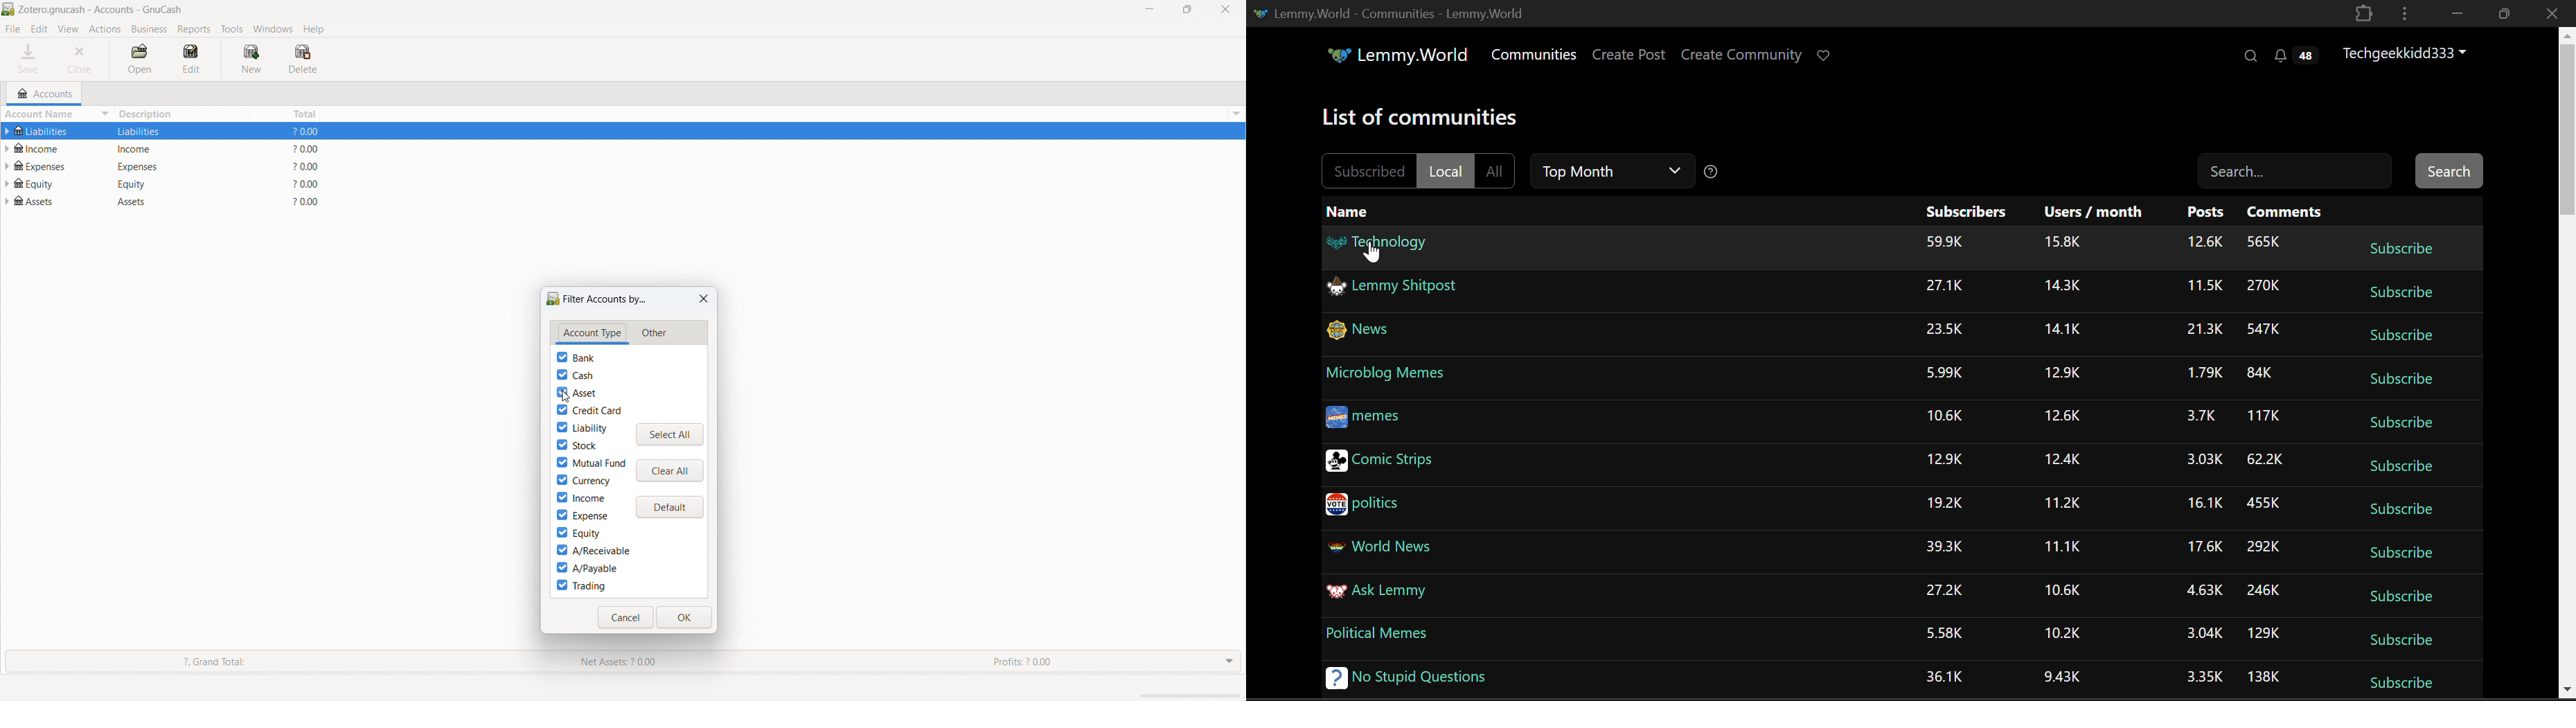 The height and width of the screenshot is (728, 2576). What do you see at coordinates (30, 59) in the screenshot?
I see `save` at bounding box center [30, 59].